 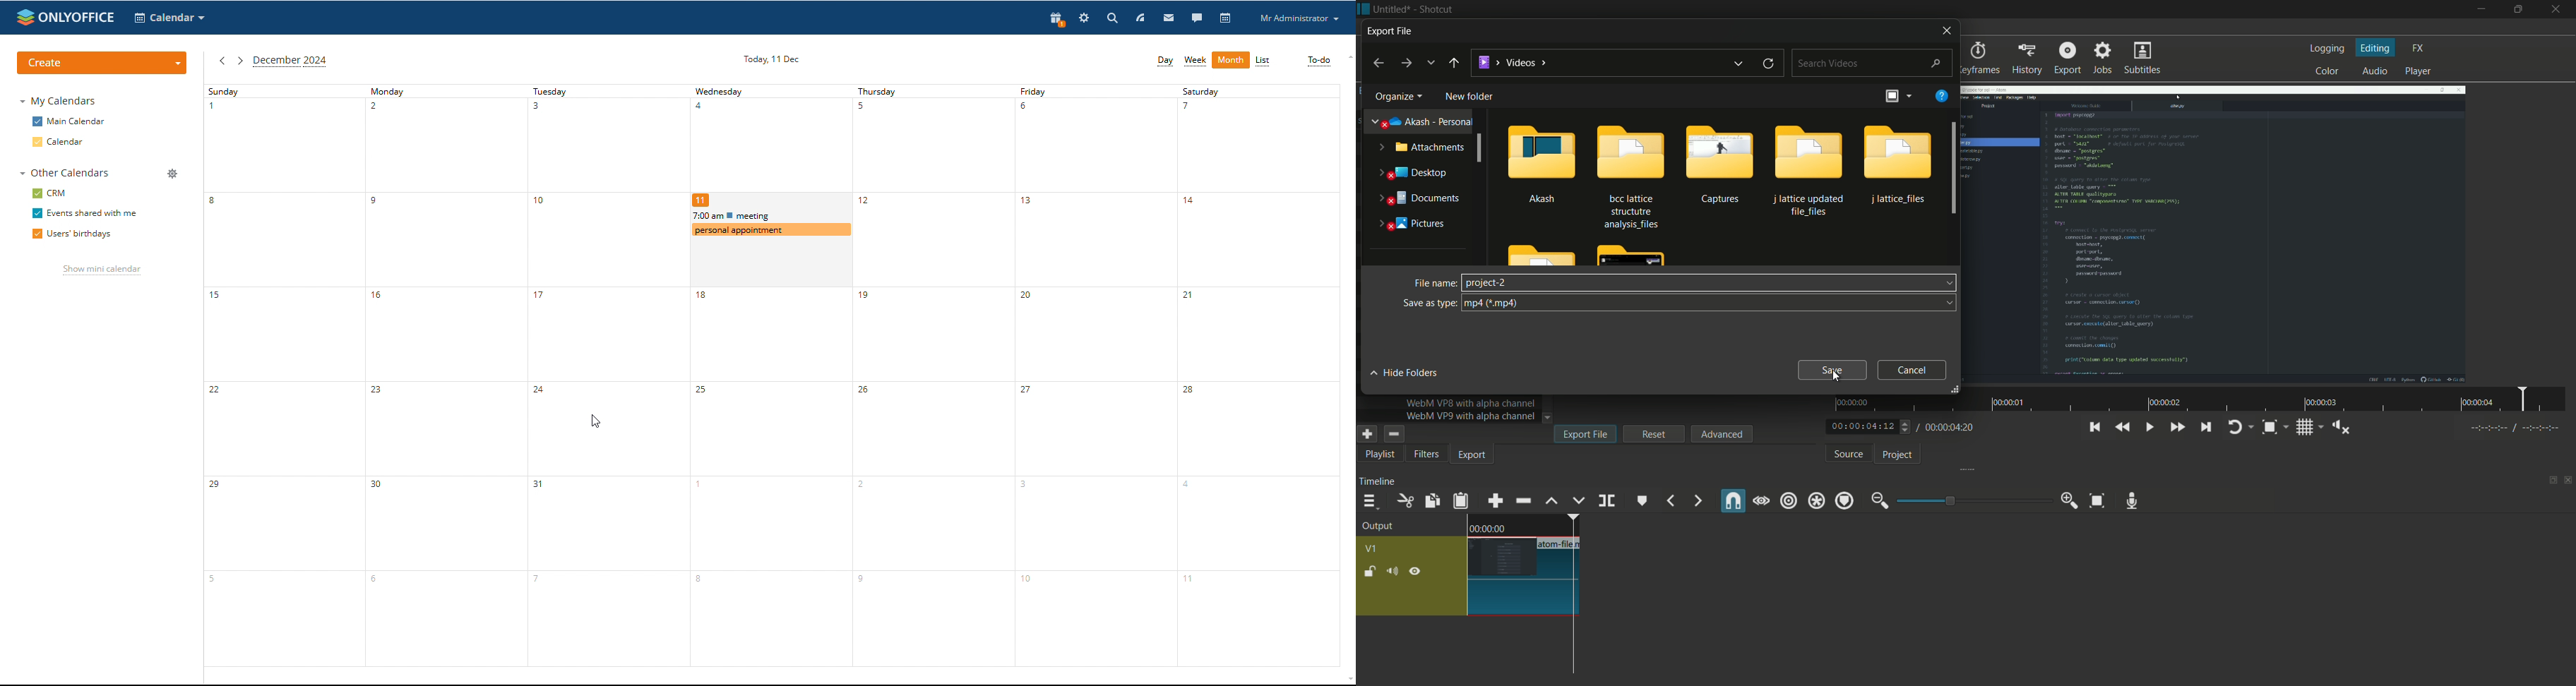 What do you see at coordinates (1417, 572) in the screenshot?
I see `hide` at bounding box center [1417, 572].